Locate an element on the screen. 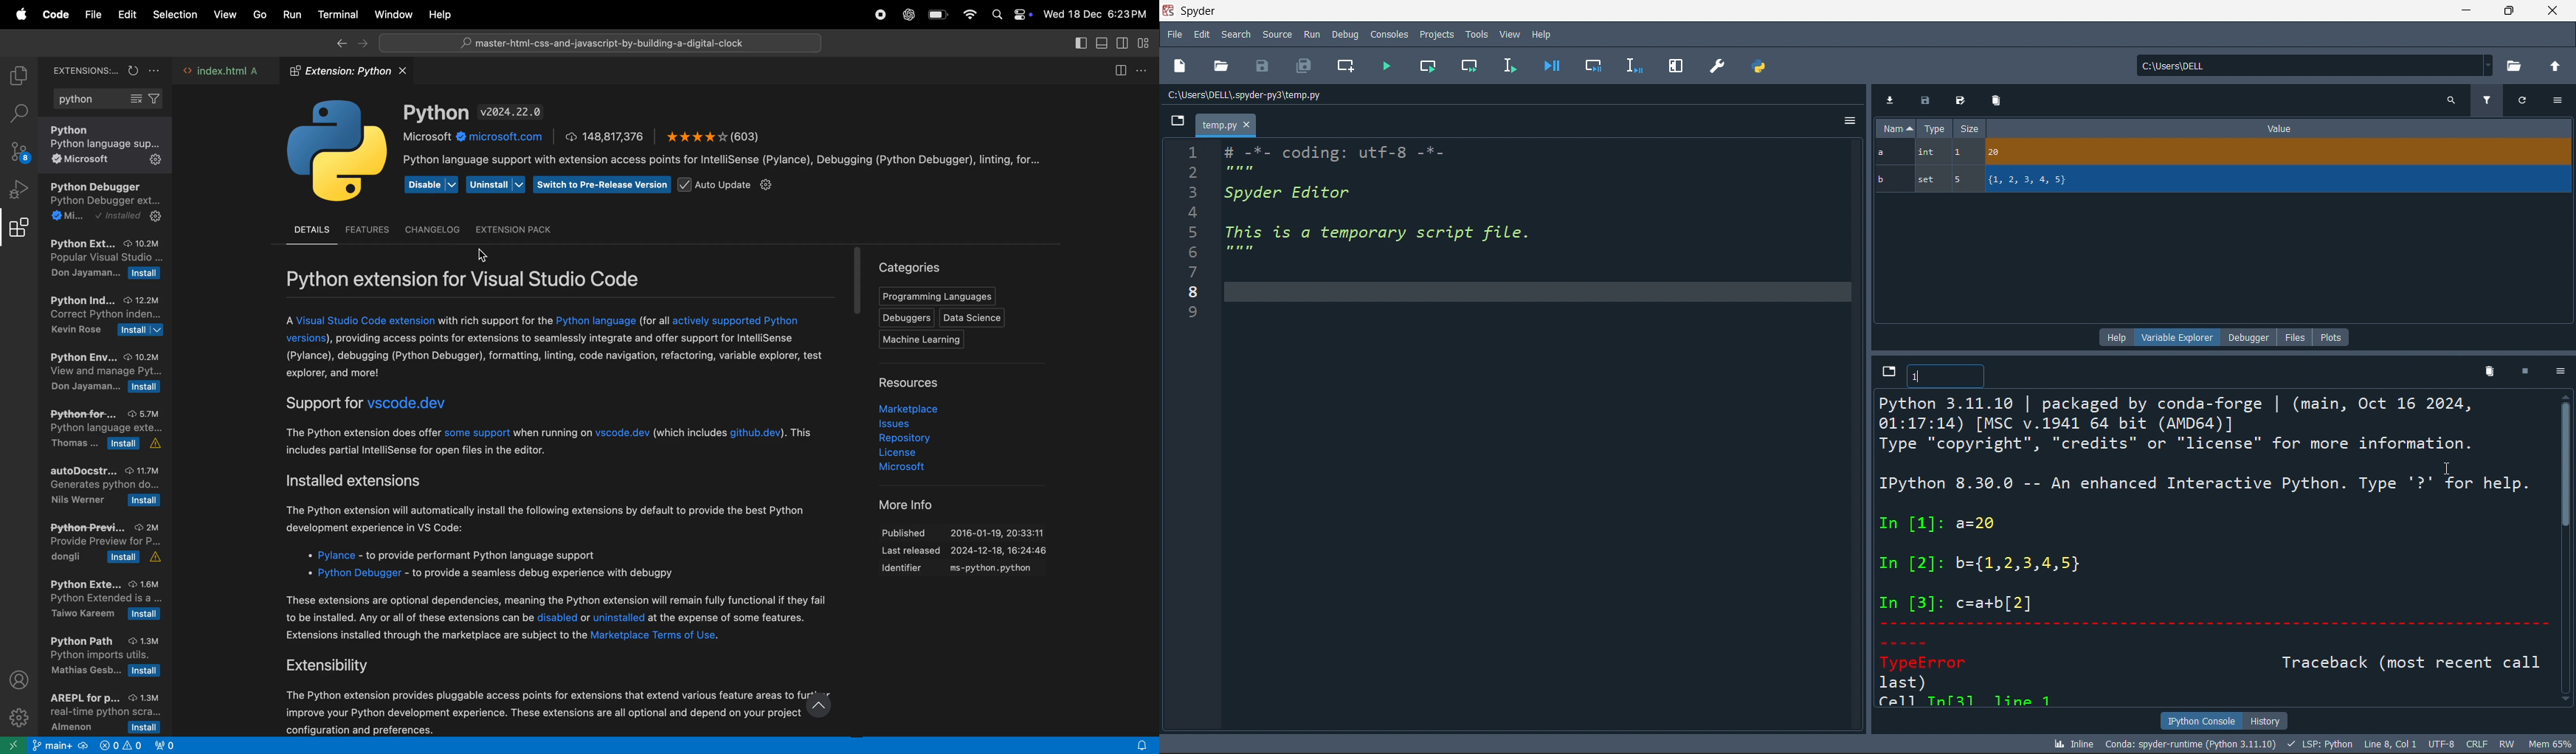 The width and height of the screenshot is (2576, 756). line number is located at coordinates (1186, 440).